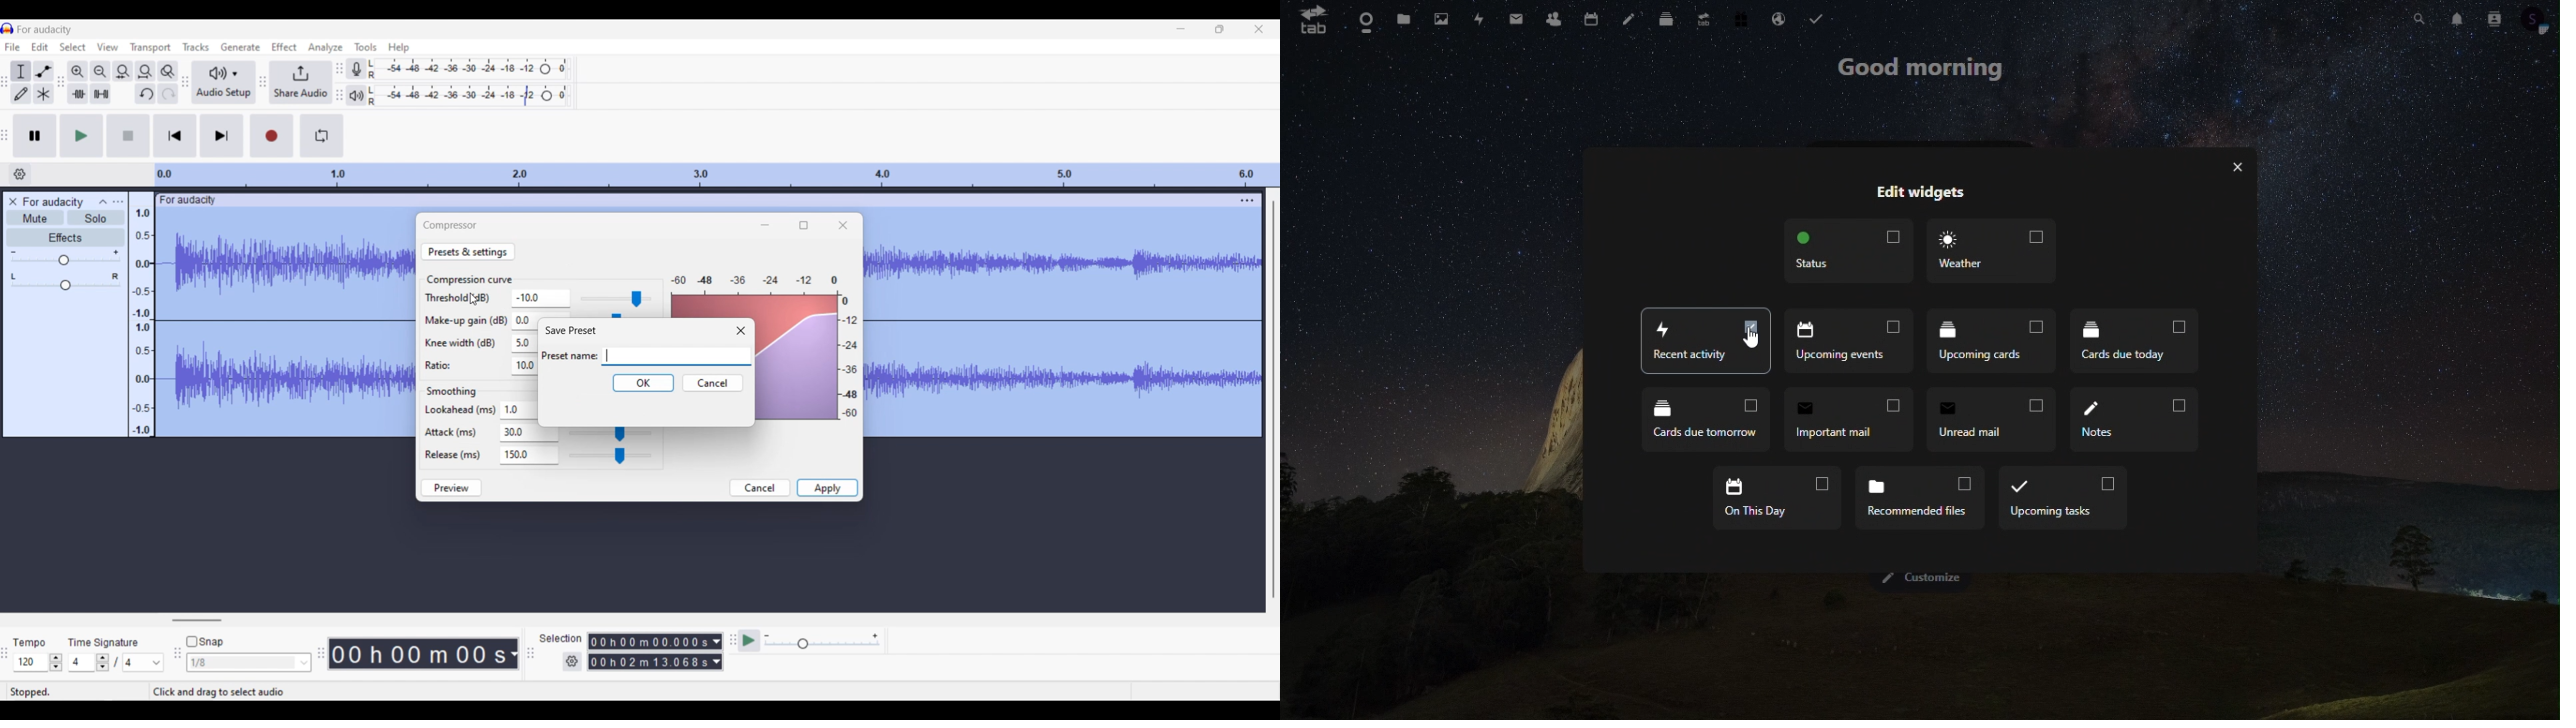 The image size is (2576, 728). I want to click on for audacity, so click(190, 199).